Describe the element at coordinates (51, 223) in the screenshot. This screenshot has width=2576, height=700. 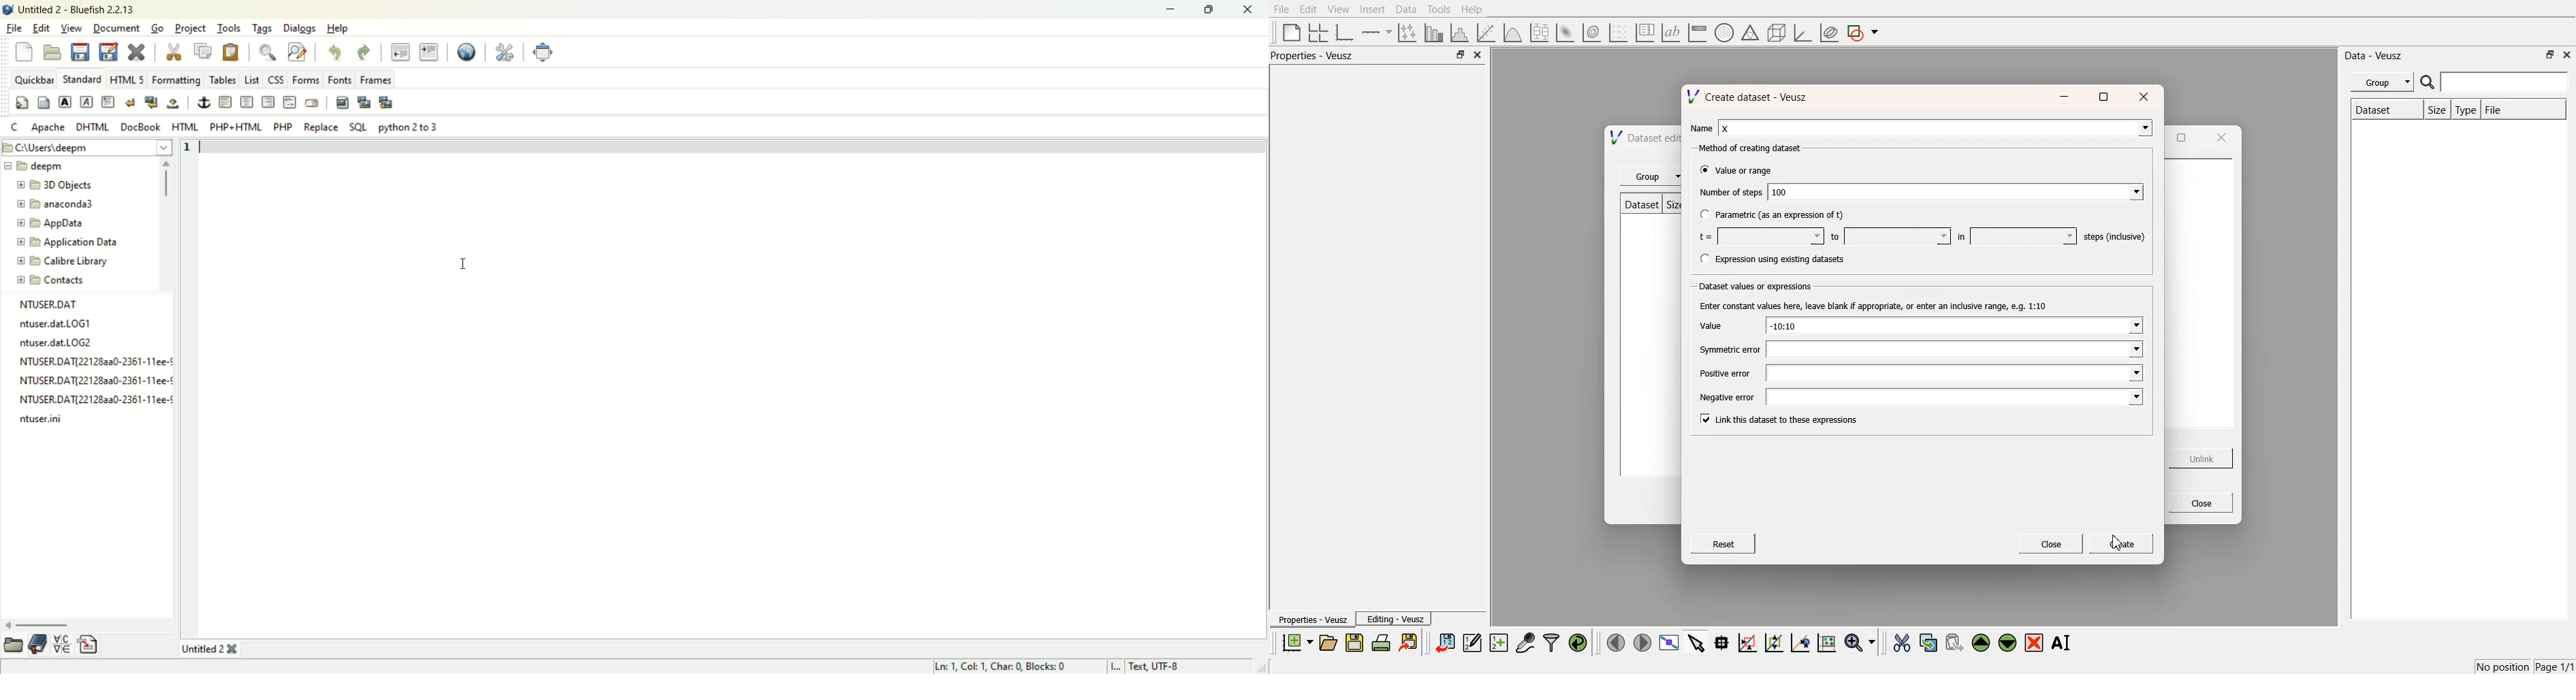
I see `app` at that location.